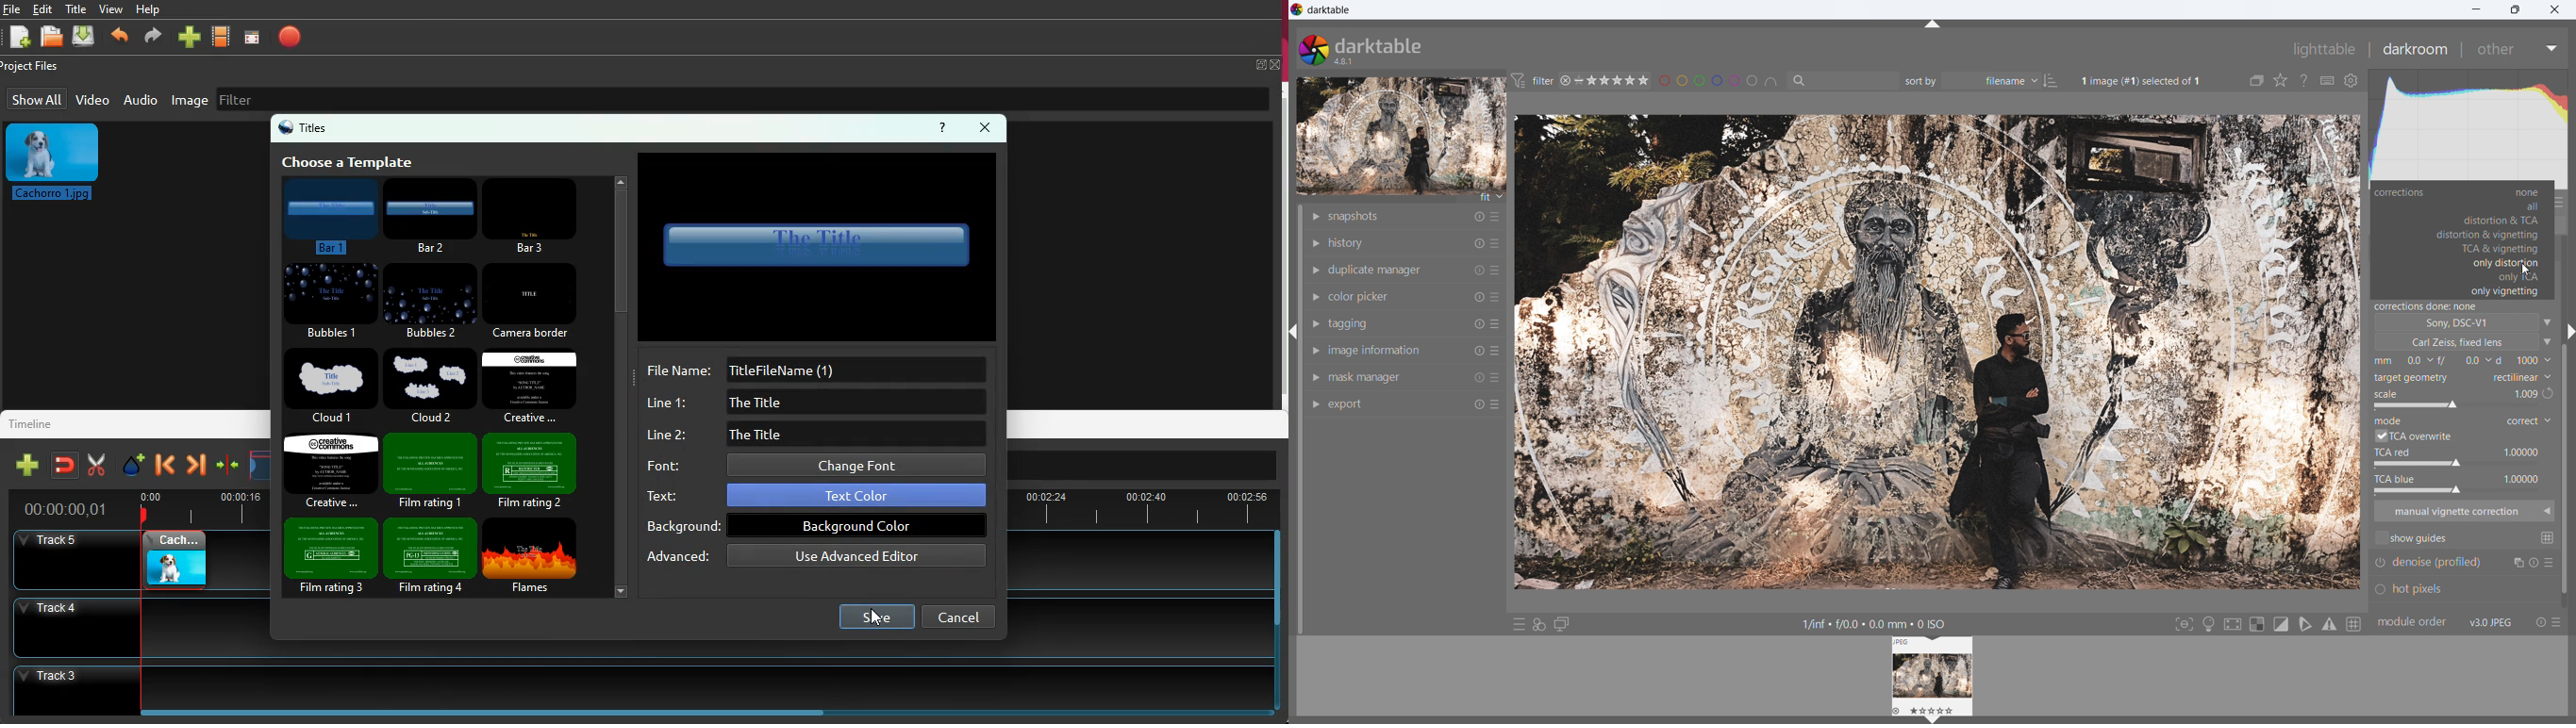 The image size is (2576, 728). I want to click on export, so click(1346, 404).